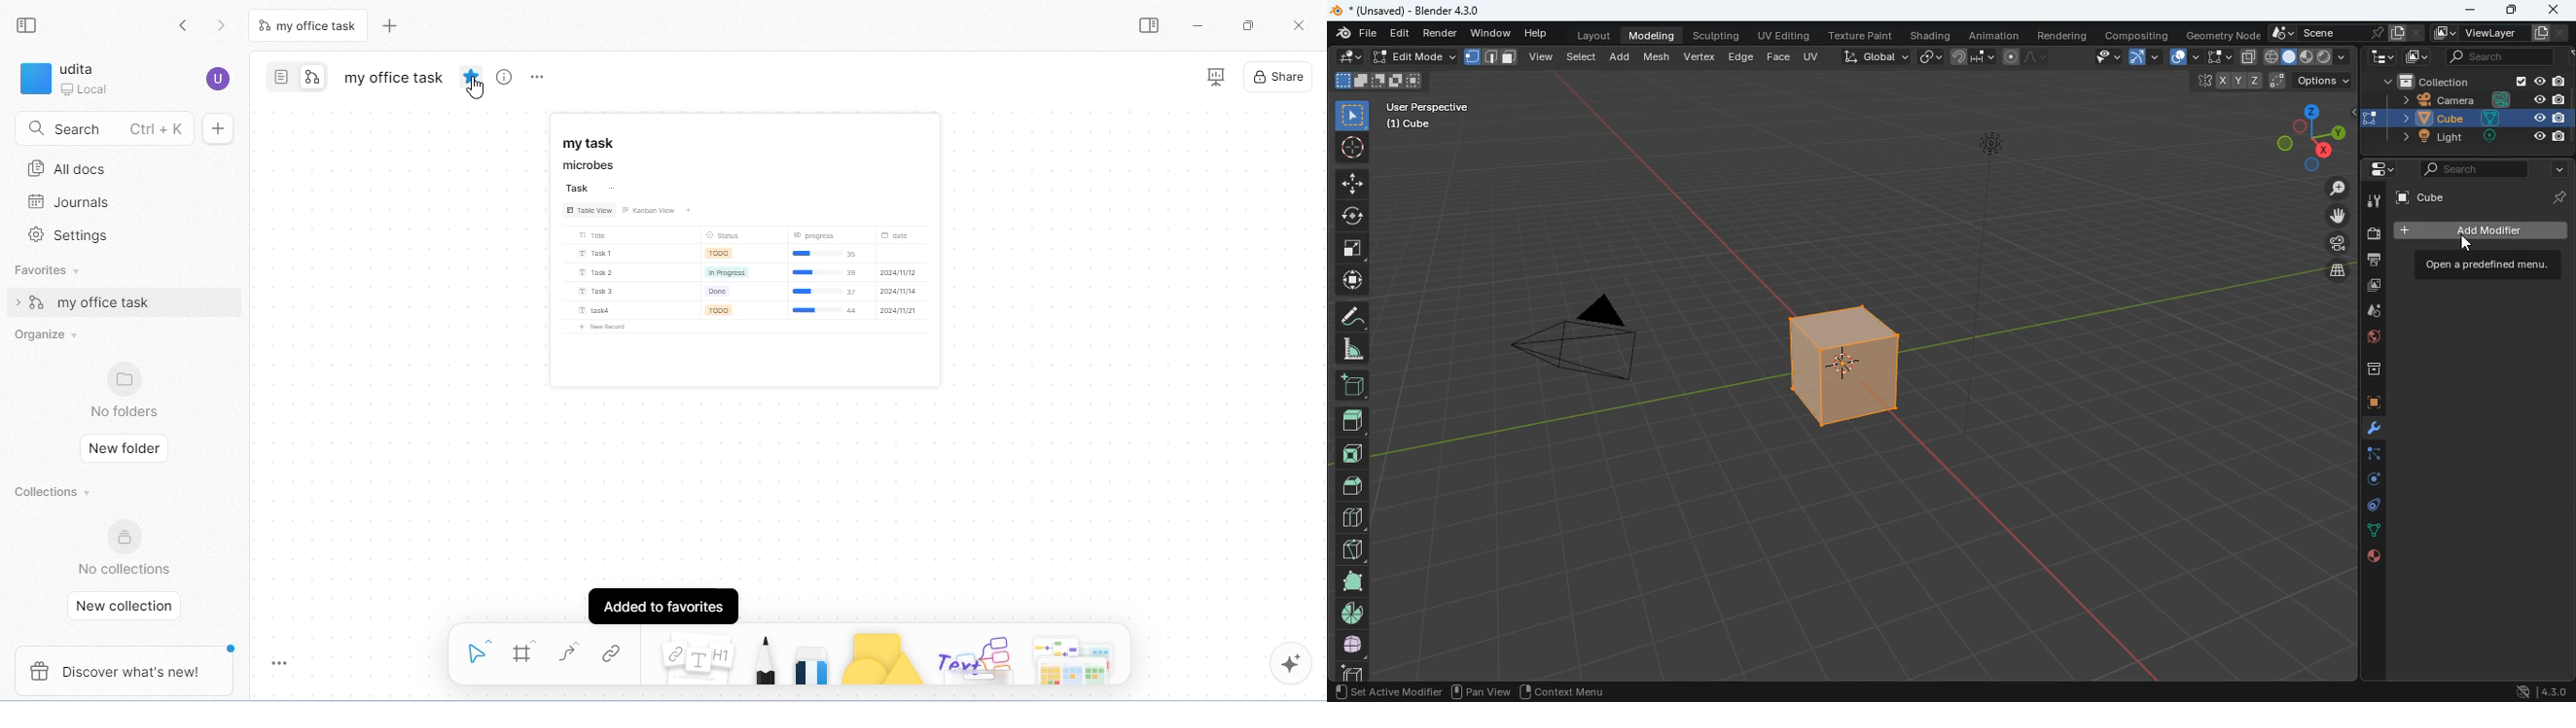 The height and width of the screenshot is (728, 2576). Describe the element at coordinates (1354, 147) in the screenshot. I see `aim` at that location.